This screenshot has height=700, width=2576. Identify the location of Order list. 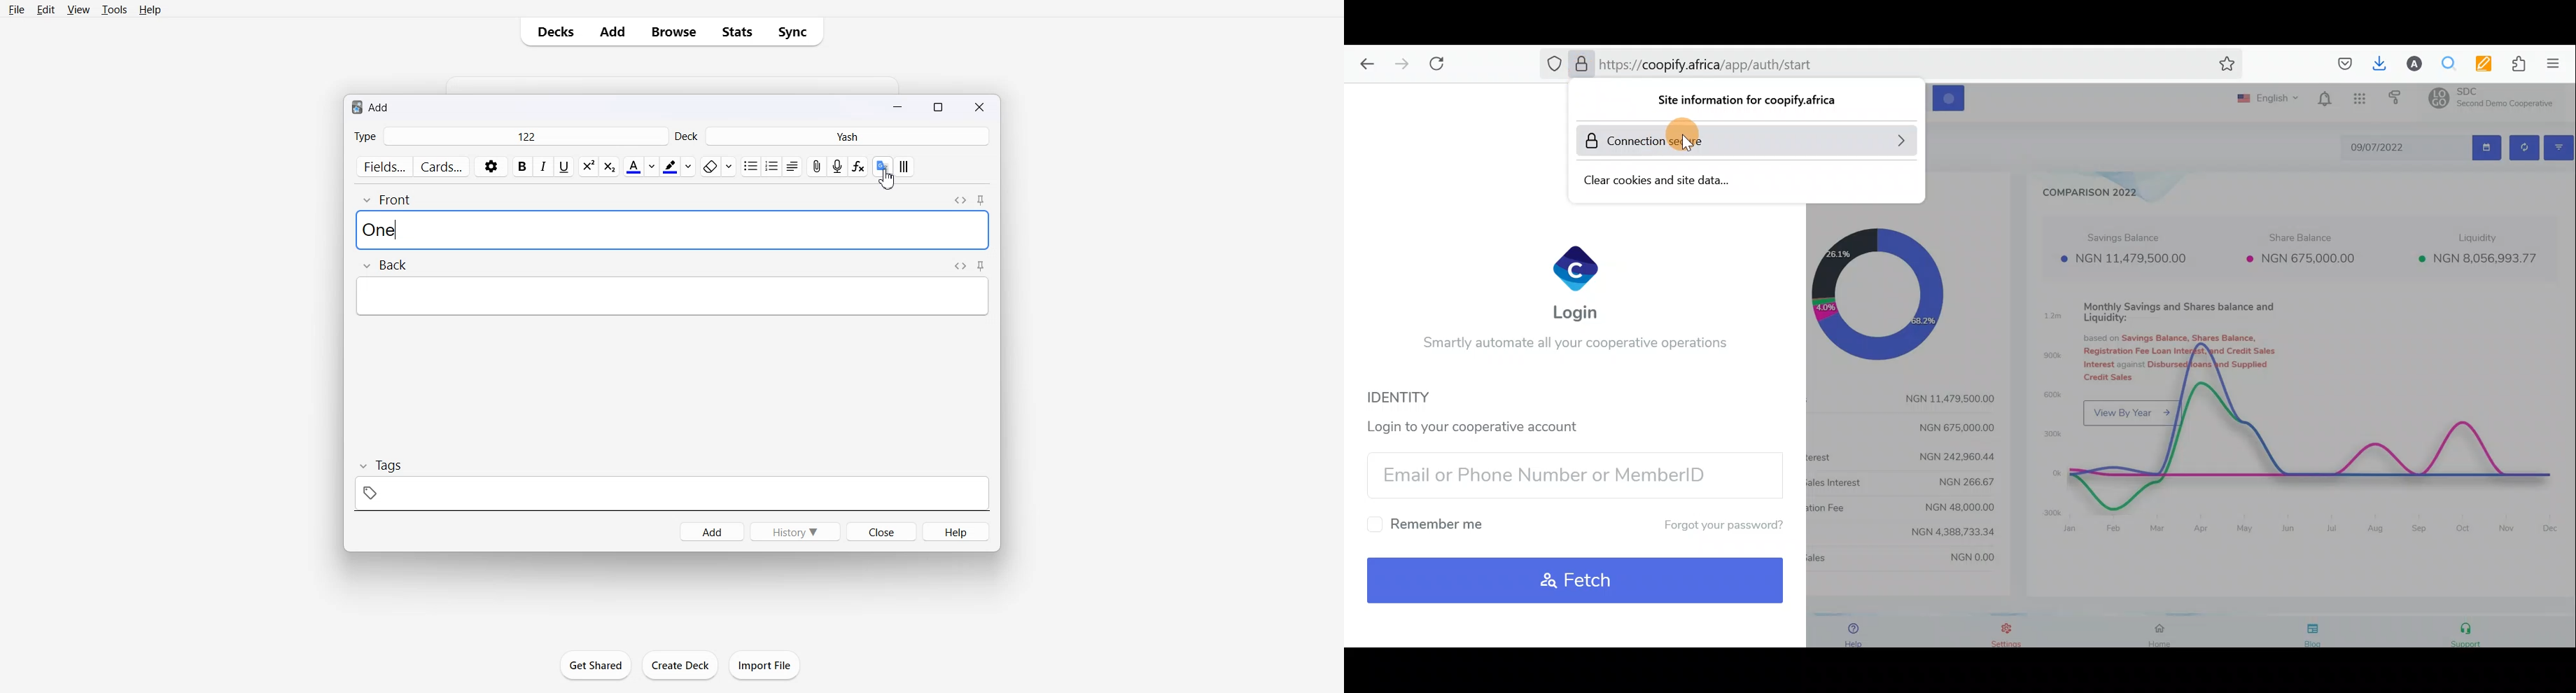
(771, 166).